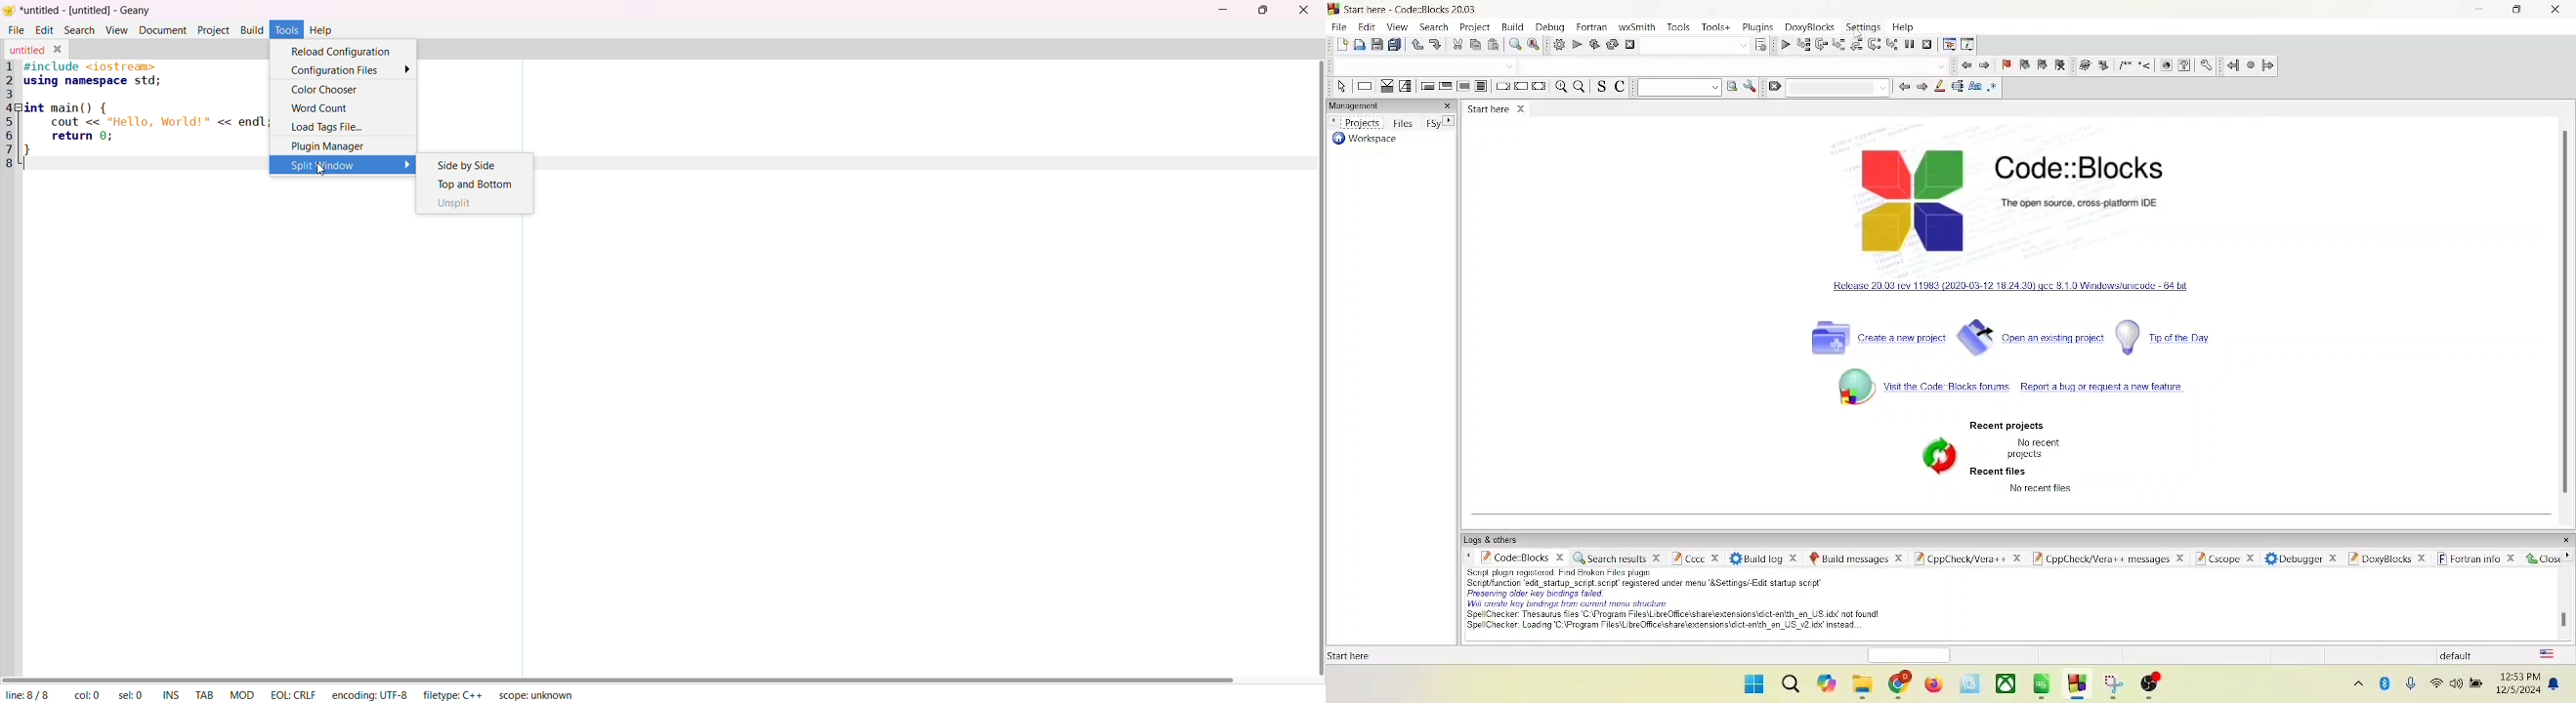 This screenshot has height=728, width=2576. What do you see at coordinates (1792, 684) in the screenshot?
I see `search` at bounding box center [1792, 684].